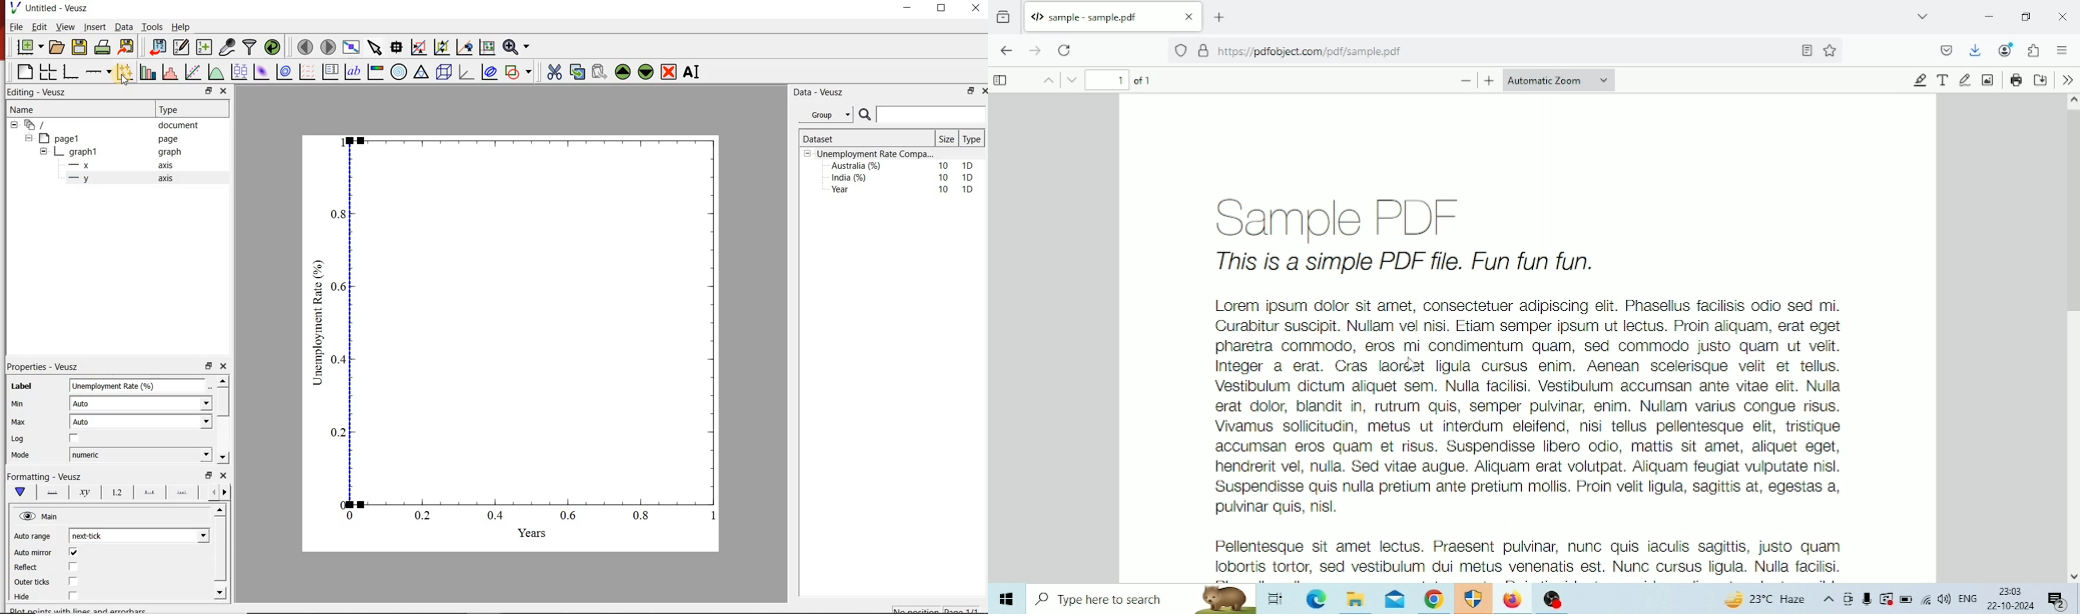 Image resolution: width=2100 pixels, height=616 pixels. Describe the element at coordinates (669, 72) in the screenshot. I see `remove the widgets` at that location.